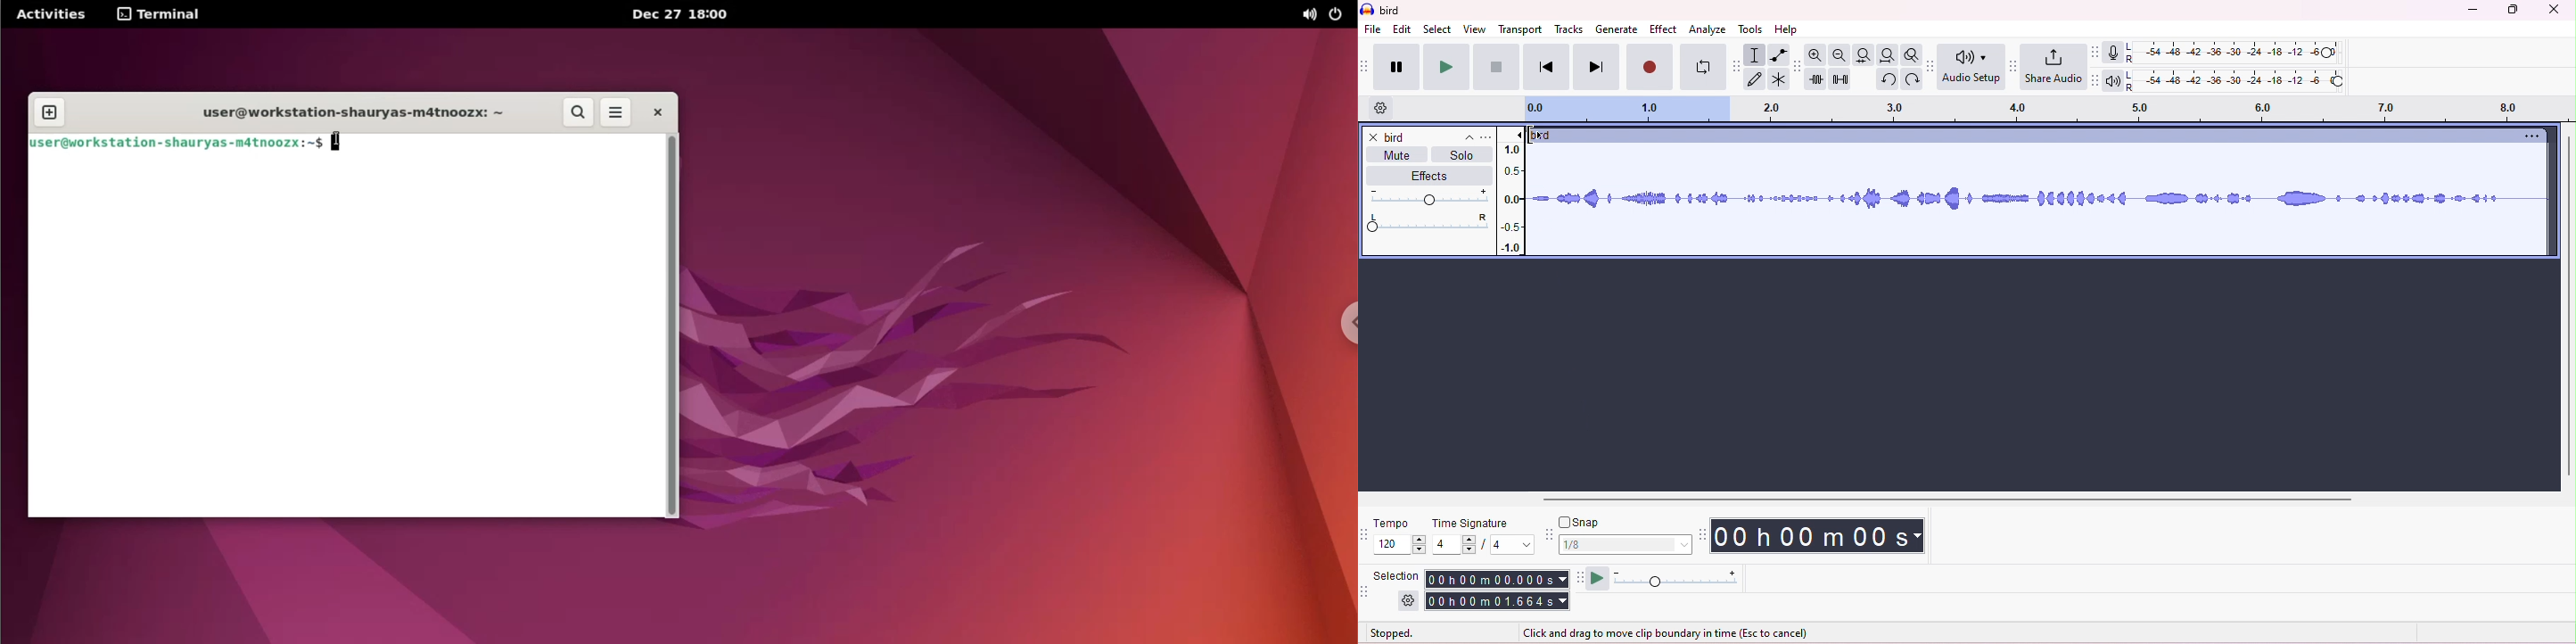 The image size is (2576, 644). I want to click on play at speed/ play at speed once, so click(1597, 578).